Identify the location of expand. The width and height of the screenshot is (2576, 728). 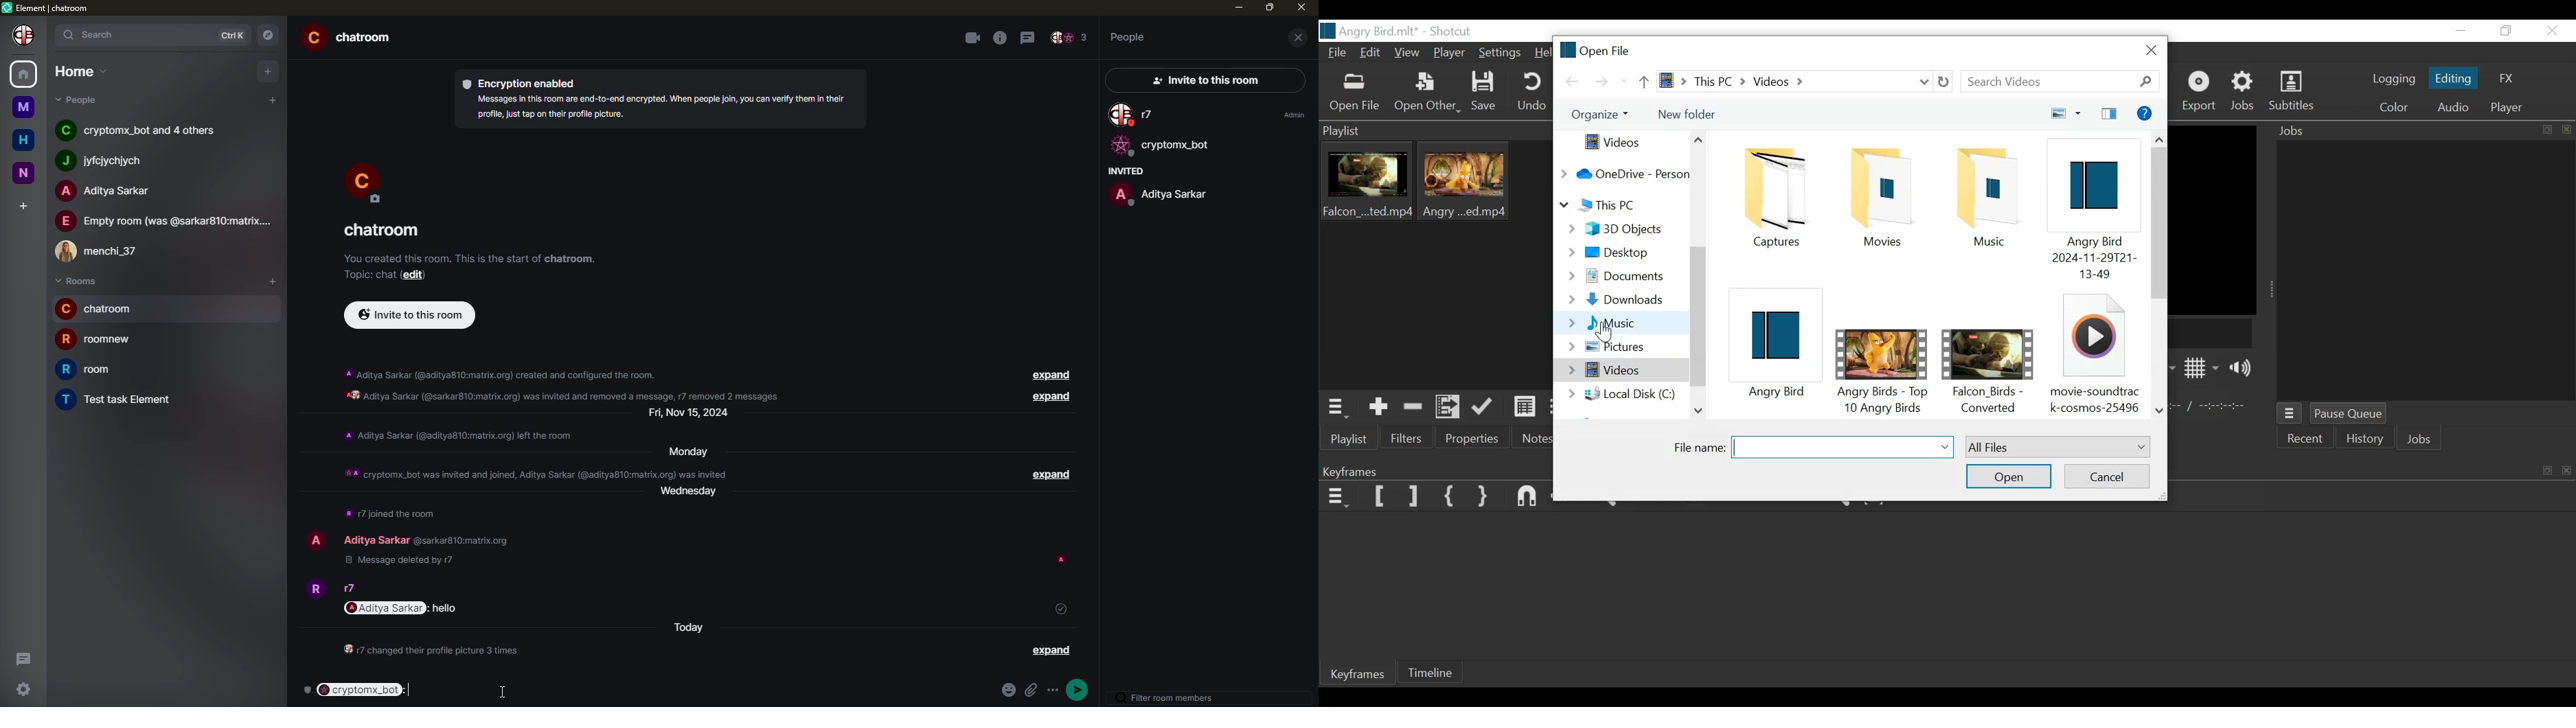
(1045, 375).